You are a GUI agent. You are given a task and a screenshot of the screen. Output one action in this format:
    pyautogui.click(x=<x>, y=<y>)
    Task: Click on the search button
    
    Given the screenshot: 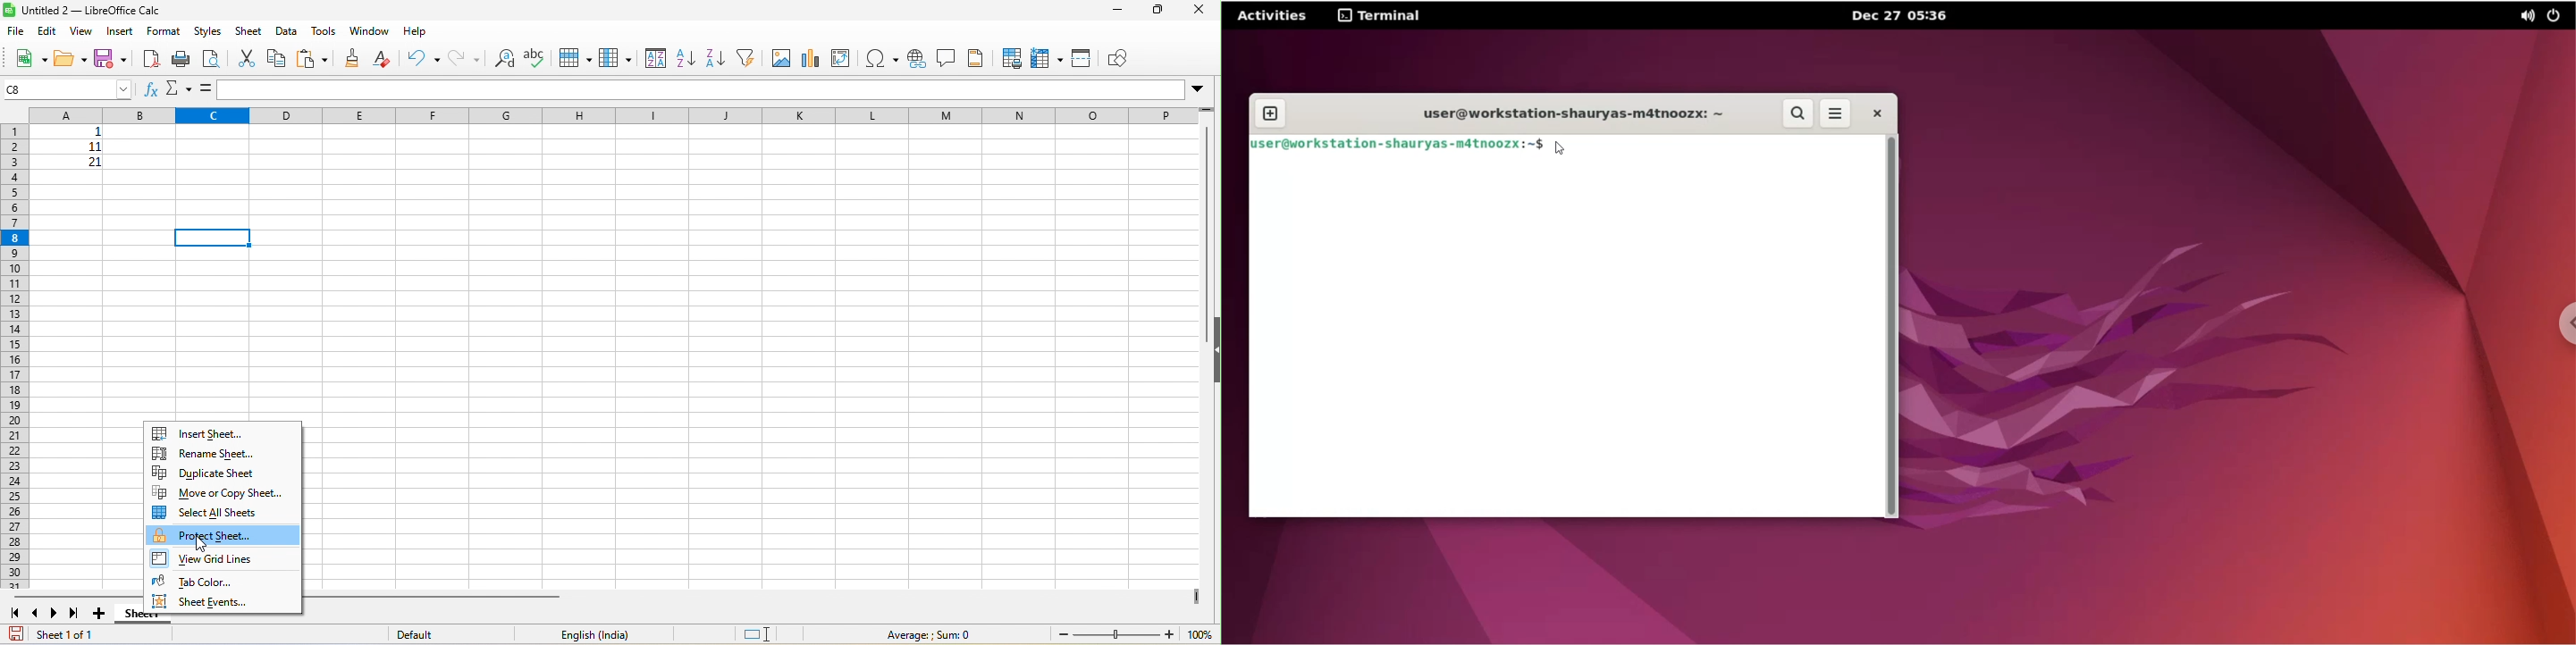 What is the action you would take?
    pyautogui.click(x=1796, y=114)
    